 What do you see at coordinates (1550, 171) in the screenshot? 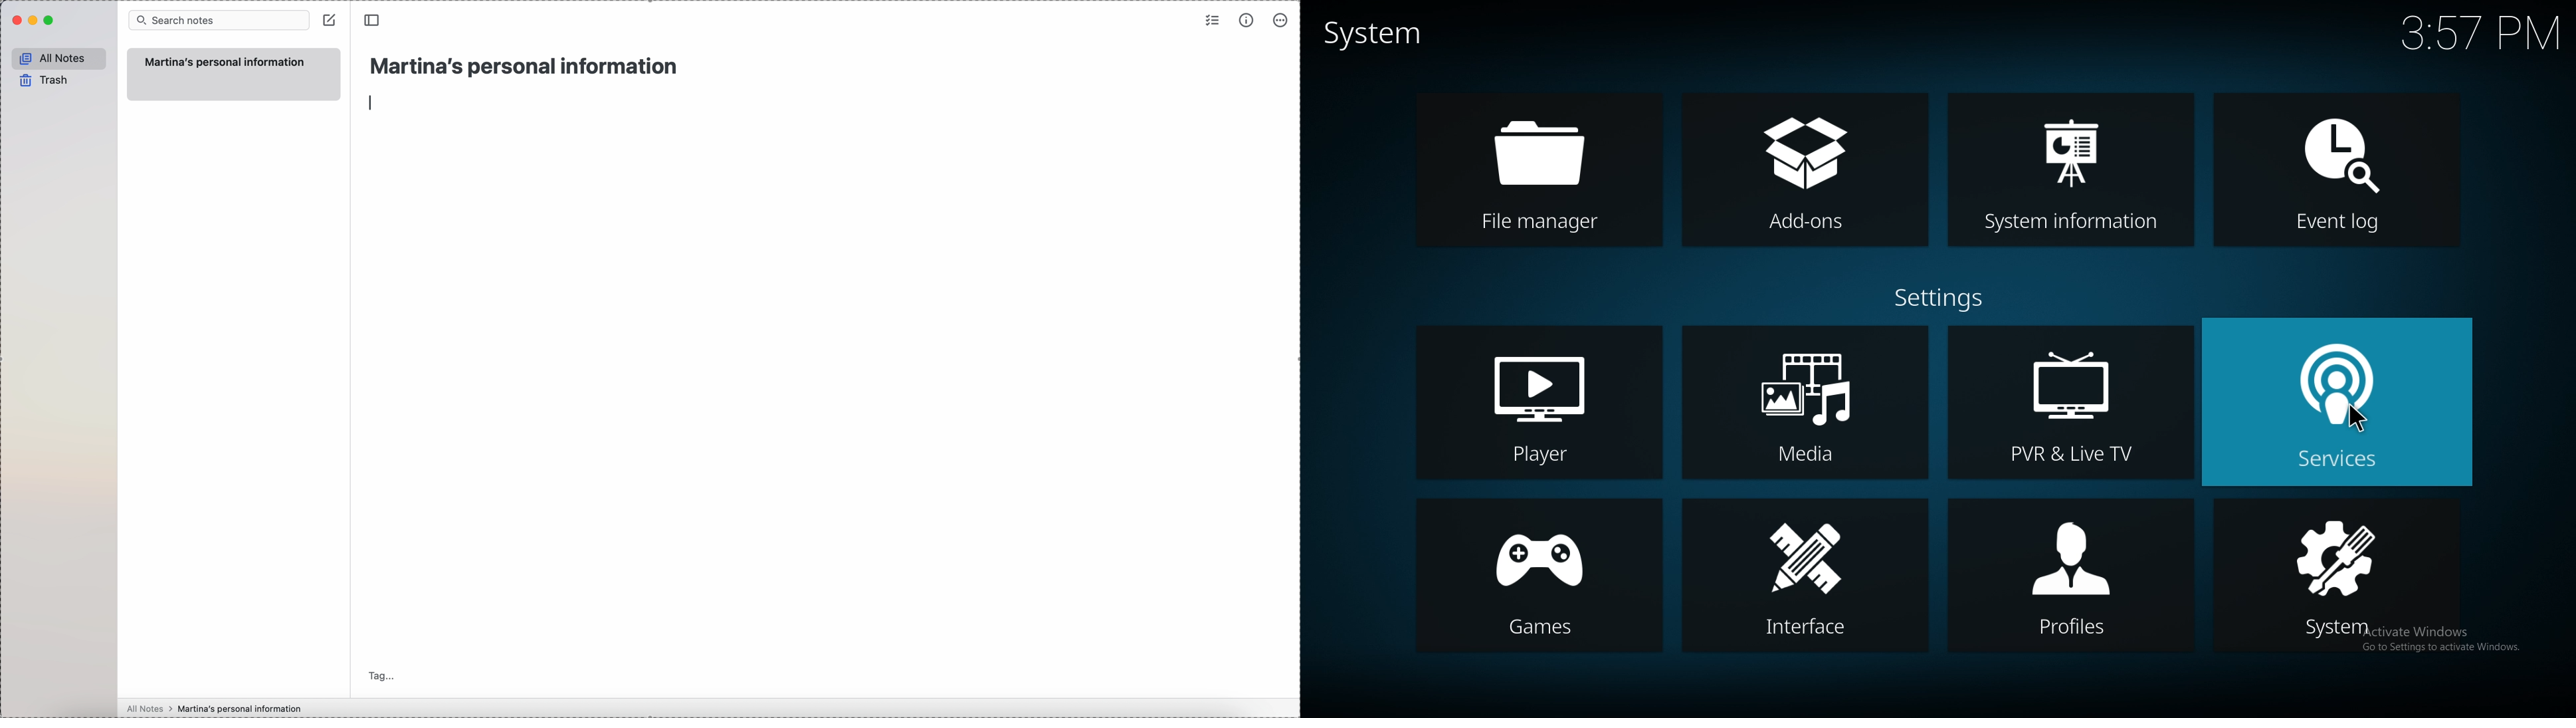
I see `file manager` at bounding box center [1550, 171].